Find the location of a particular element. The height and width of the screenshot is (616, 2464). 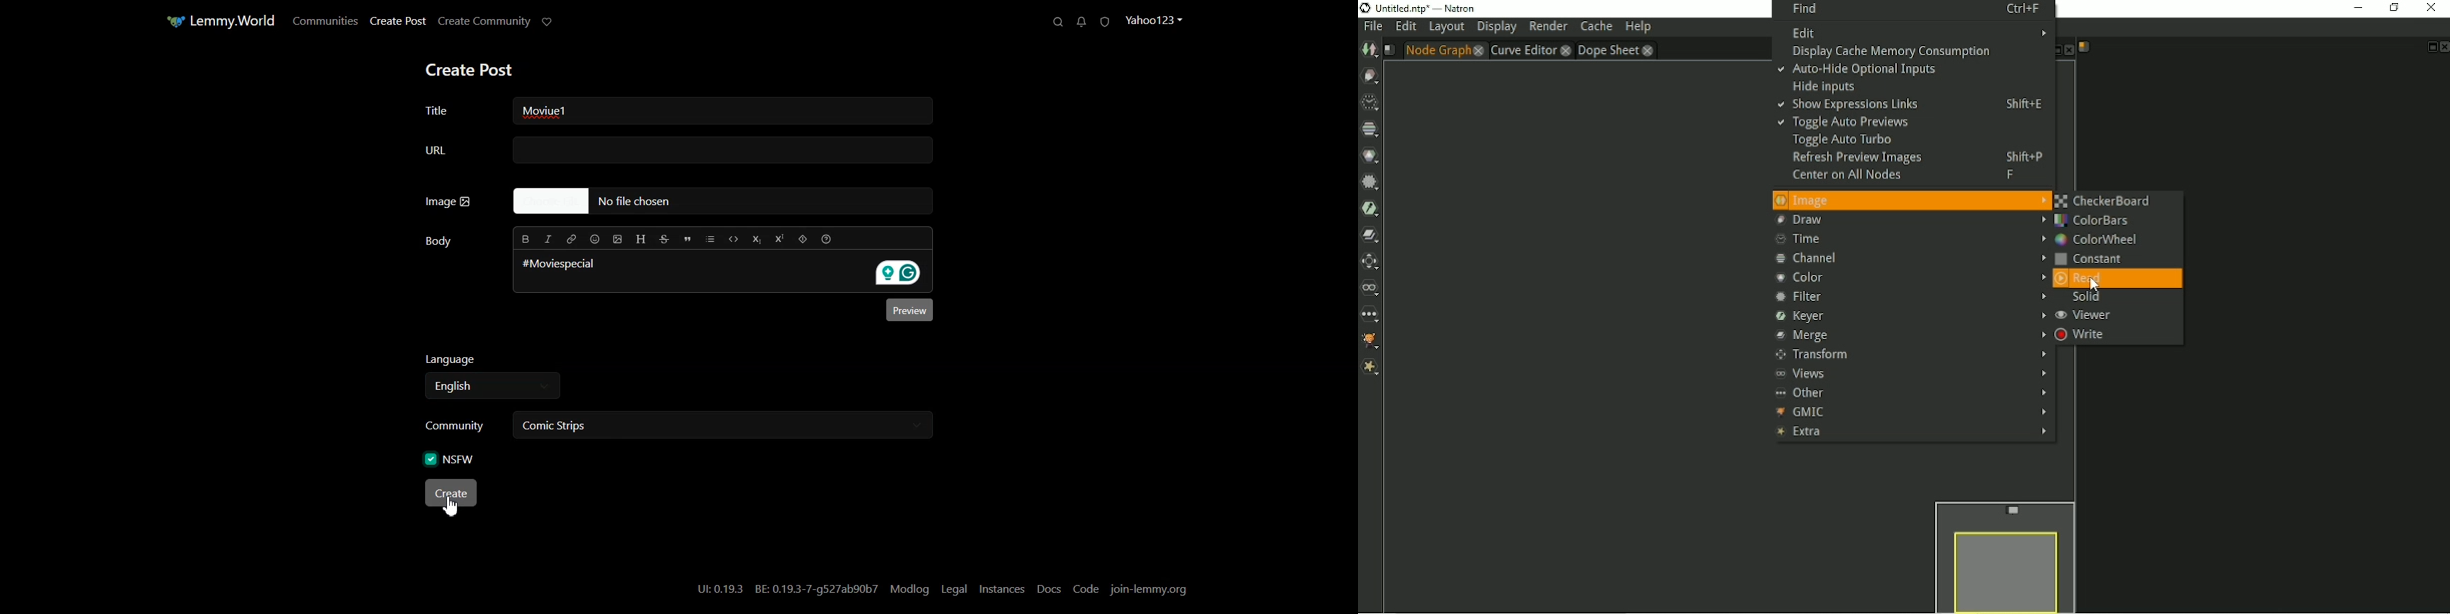

File is located at coordinates (1372, 27).